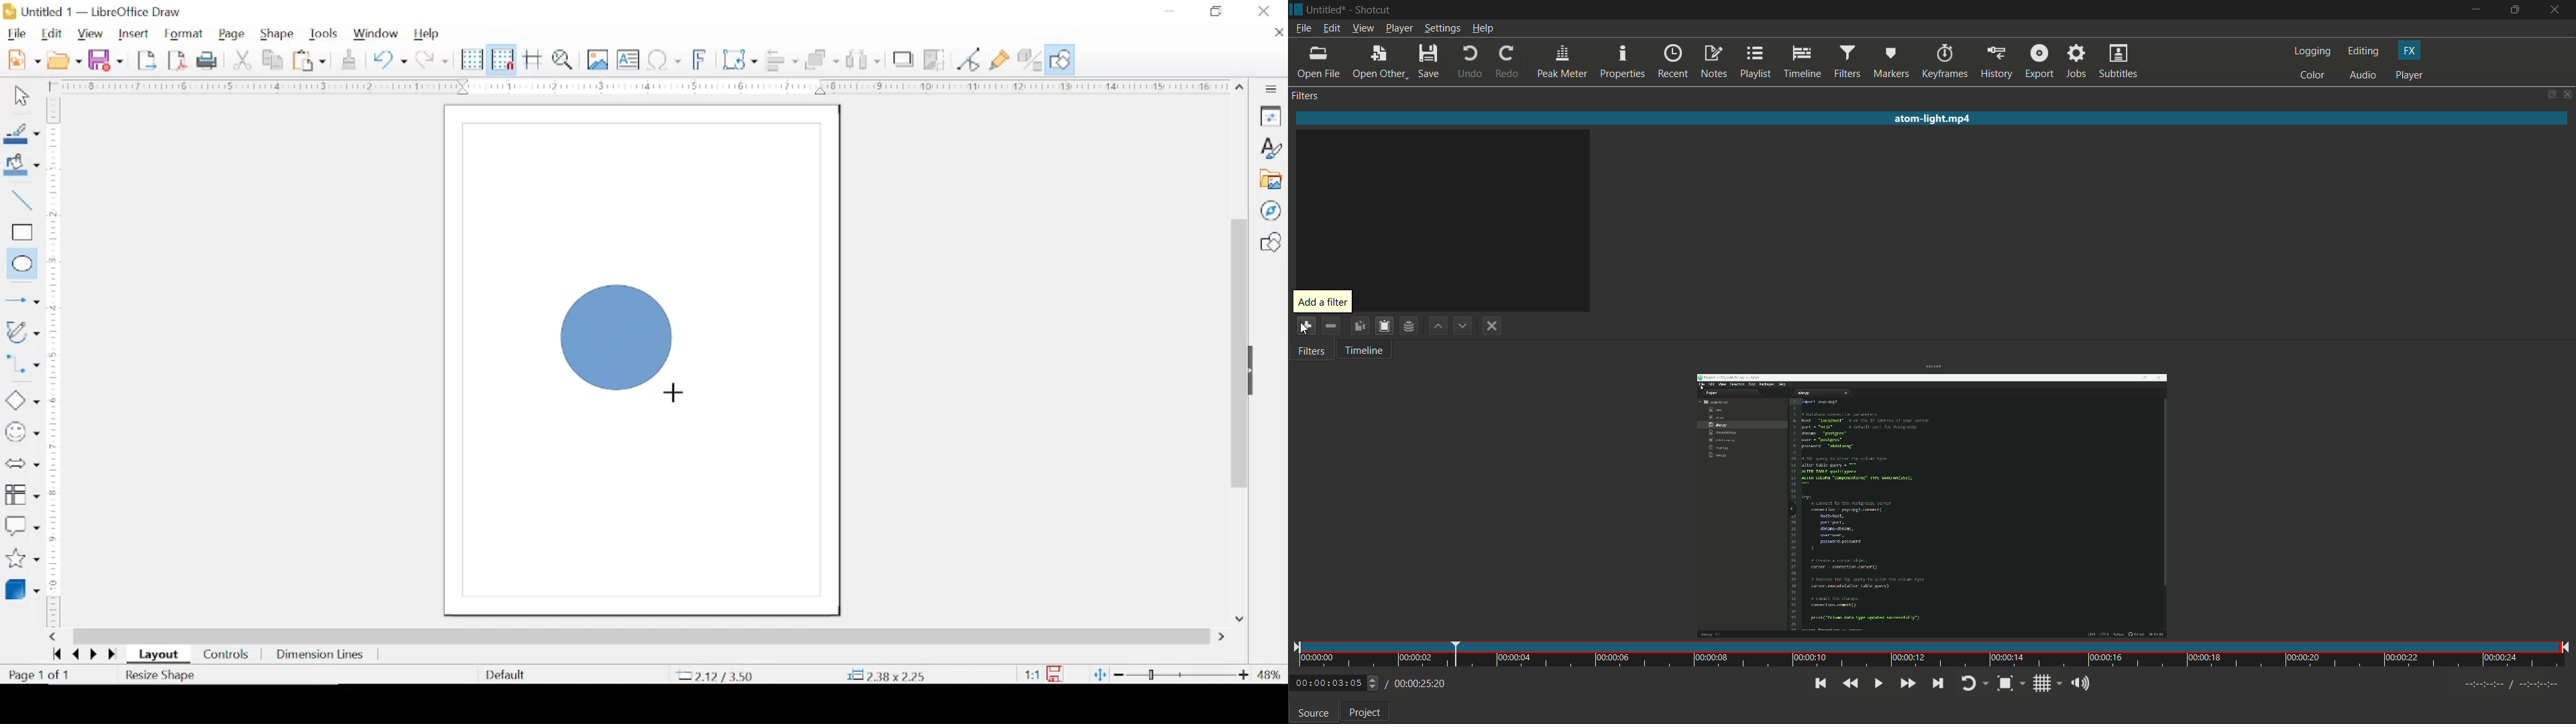 The height and width of the screenshot is (728, 2576). I want to click on drag handle, so click(1257, 371).